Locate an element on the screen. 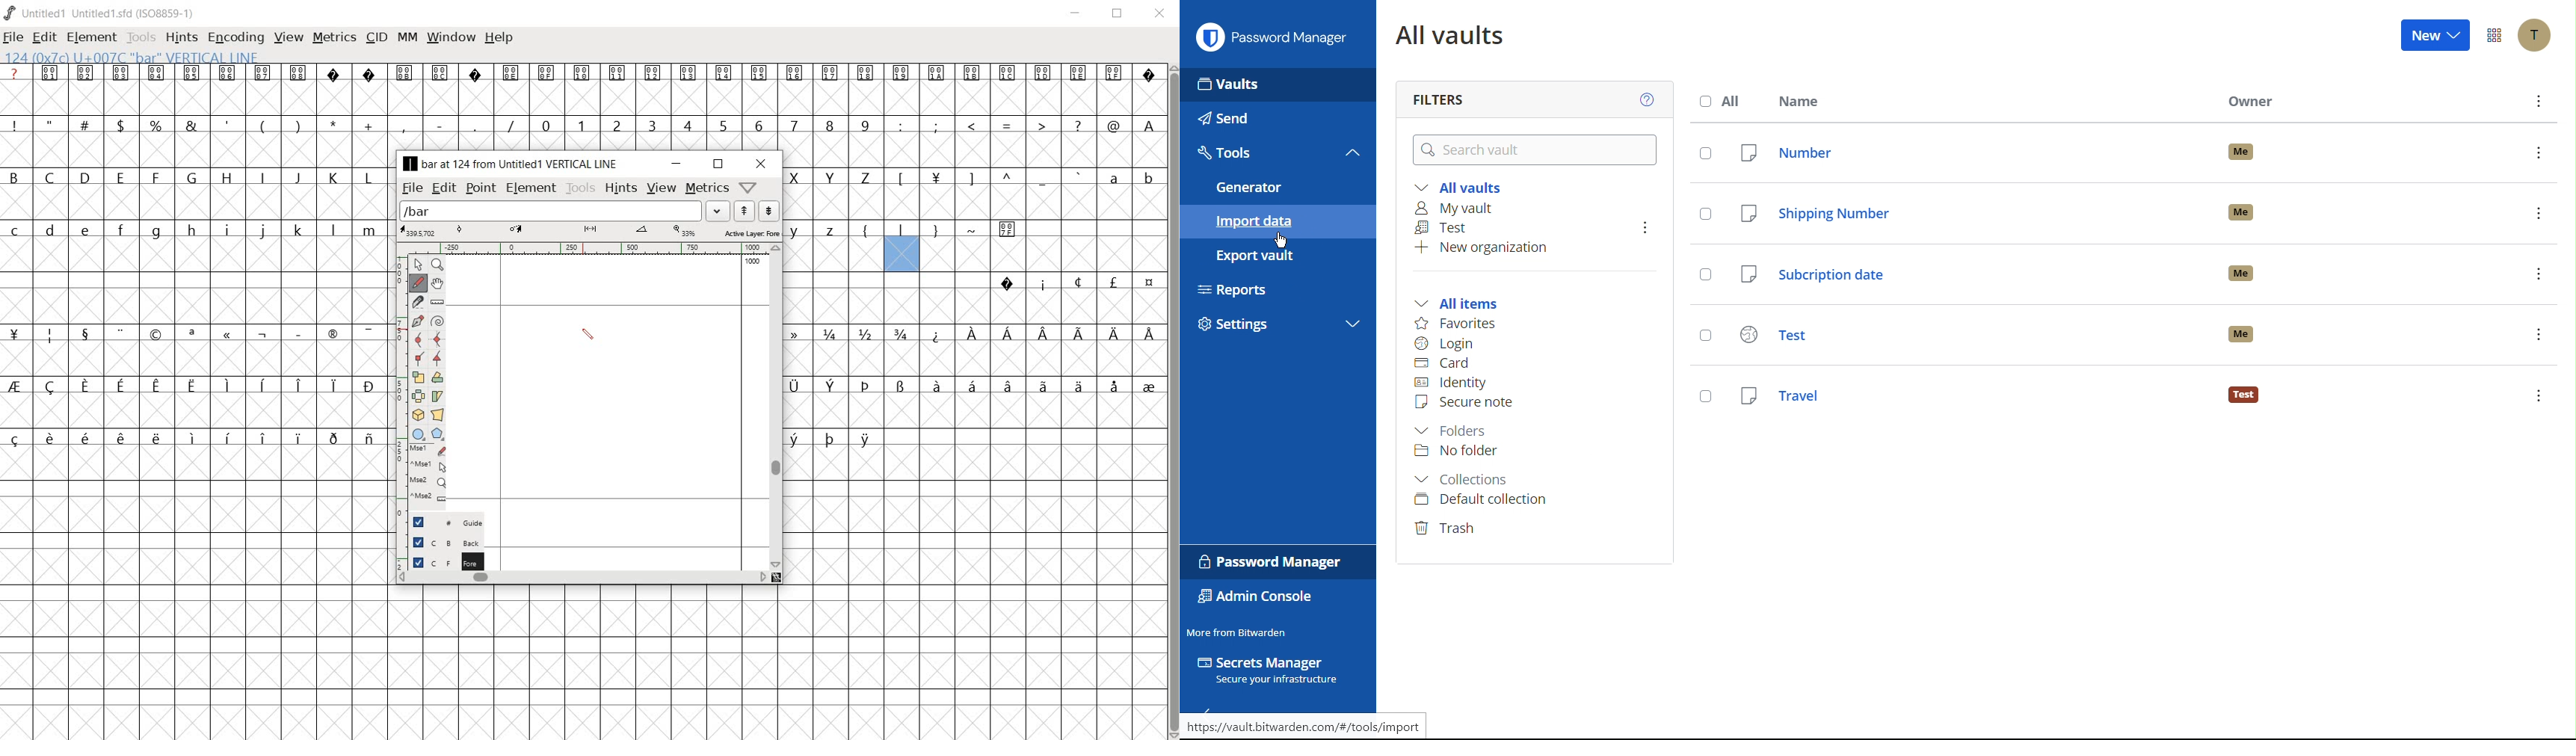 This screenshot has height=756, width=2576. special letters is located at coordinates (831, 438).